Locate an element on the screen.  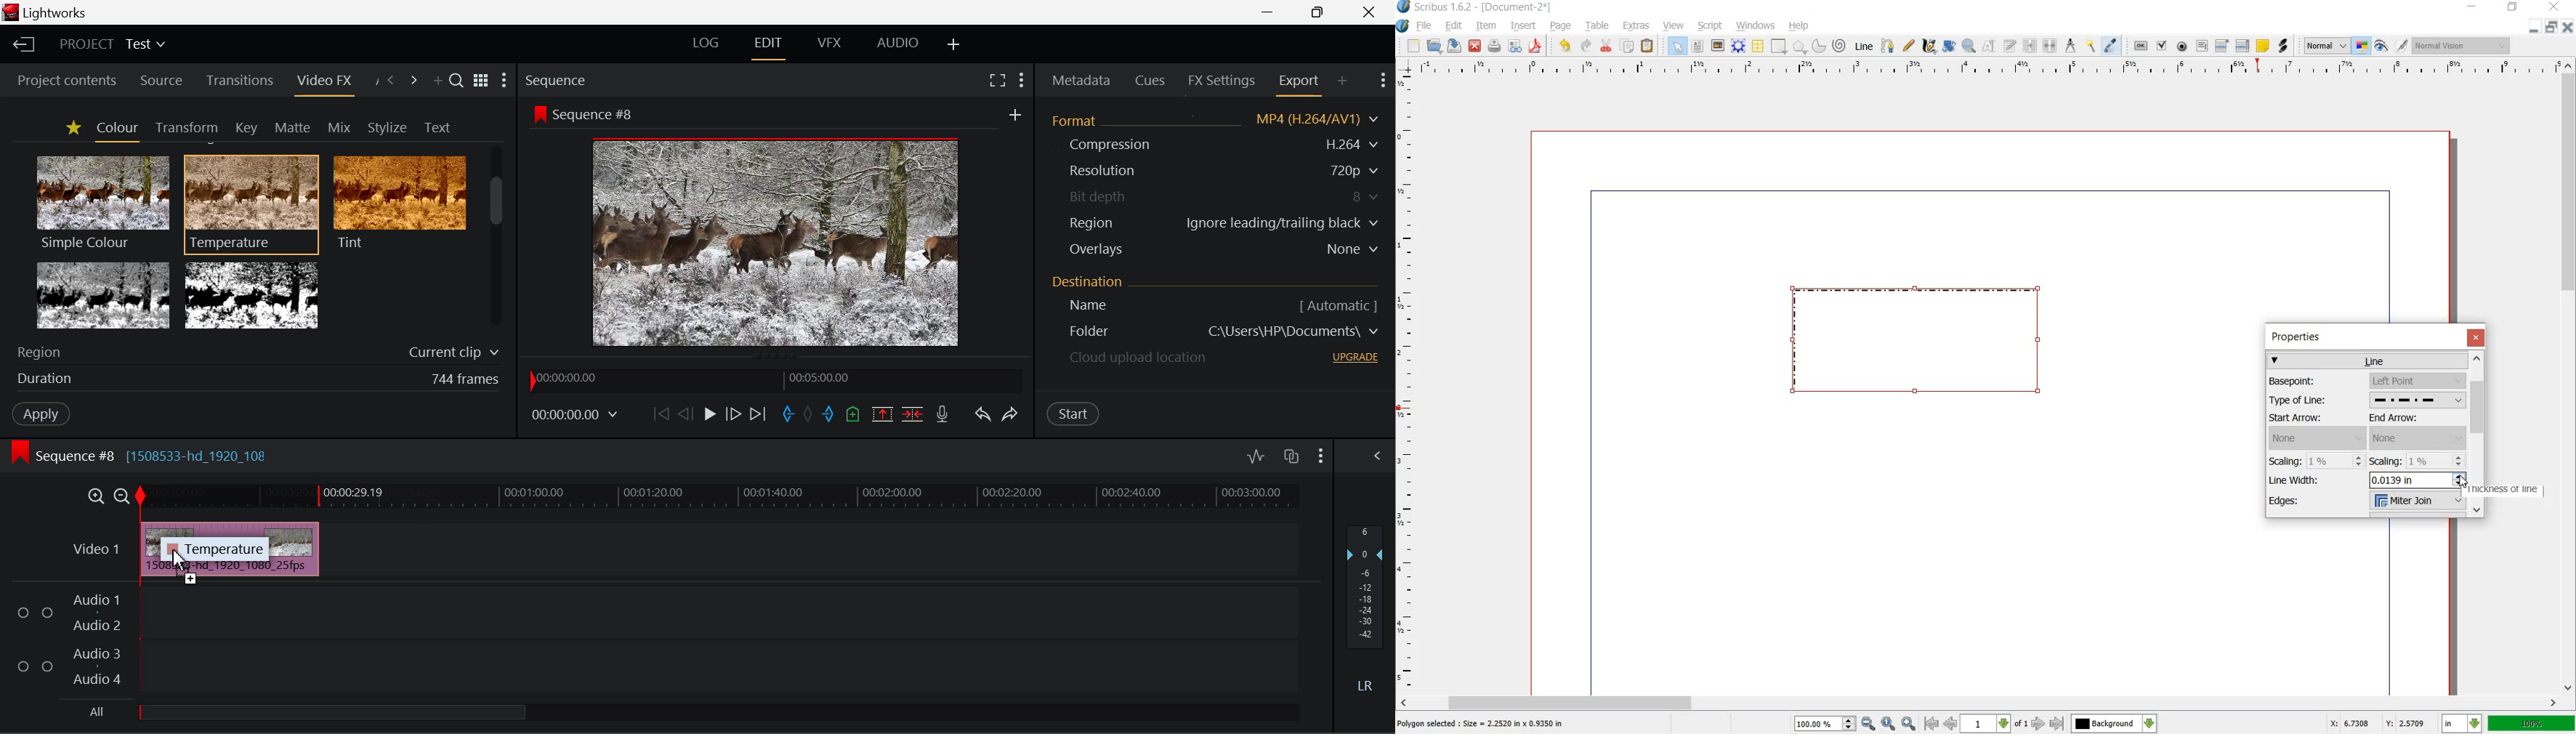
To End is located at coordinates (762, 414).